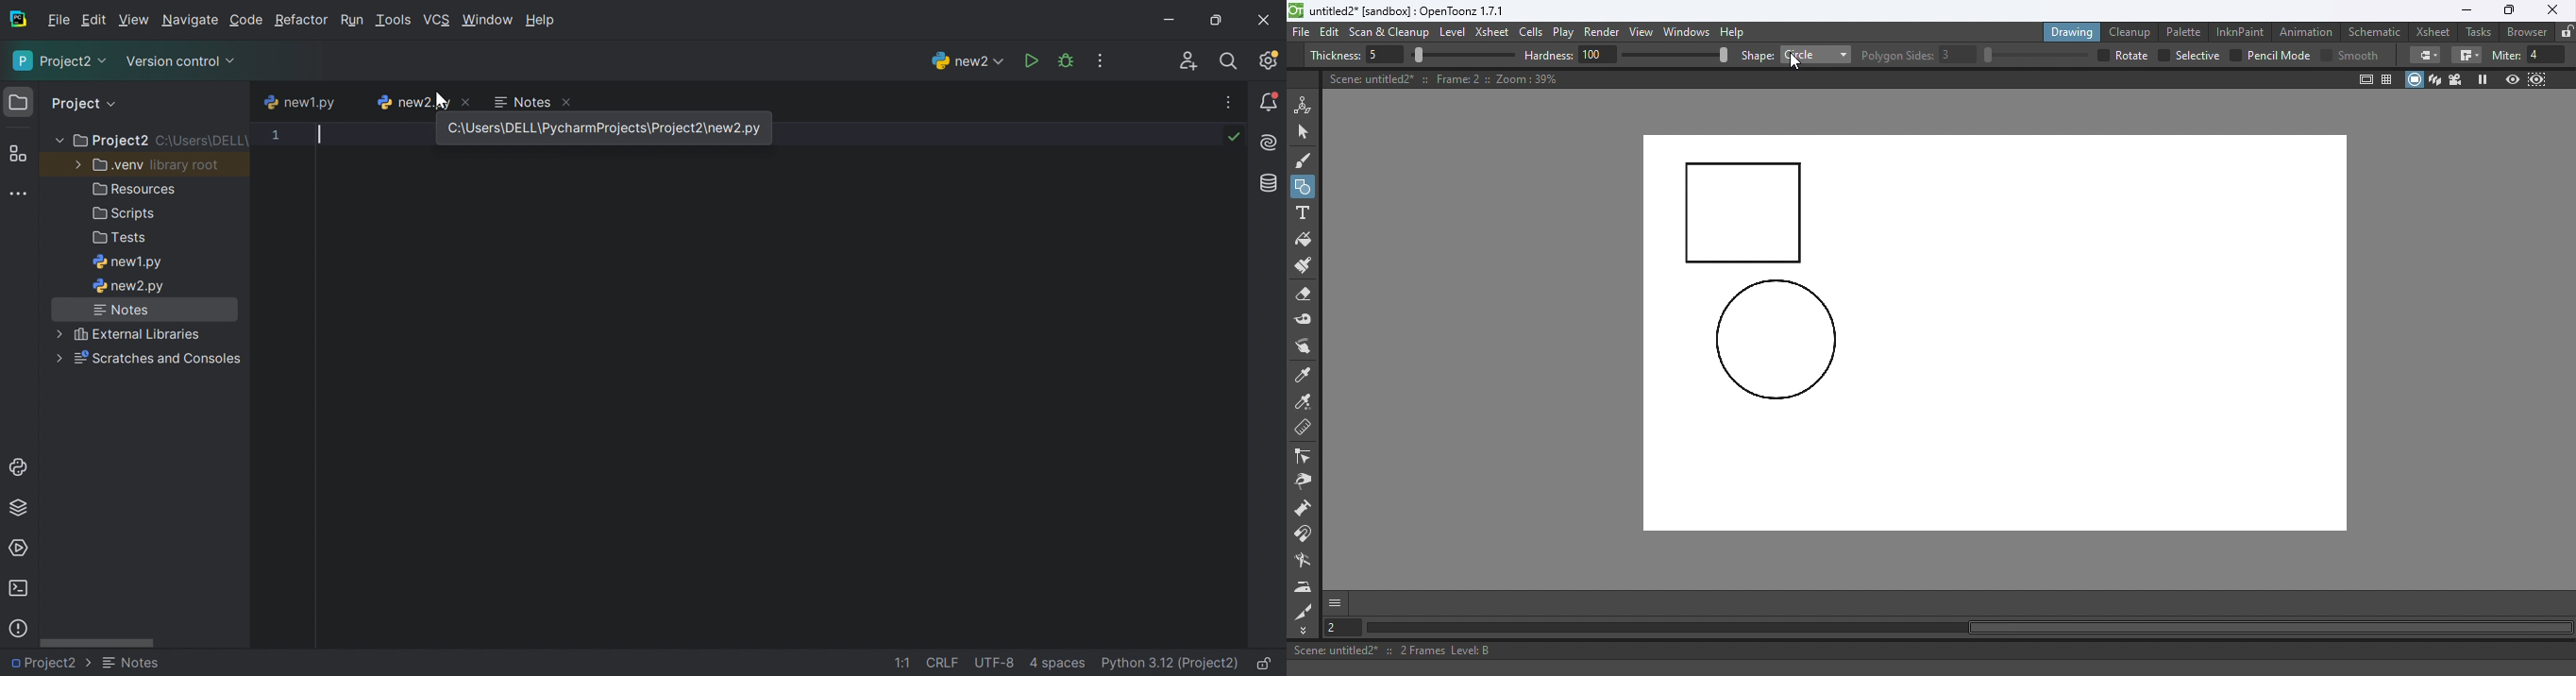 The image size is (2576, 700). Describe the element at coordinates (1305, 534) in the screenshot. I see `Magnet tool` at that location.